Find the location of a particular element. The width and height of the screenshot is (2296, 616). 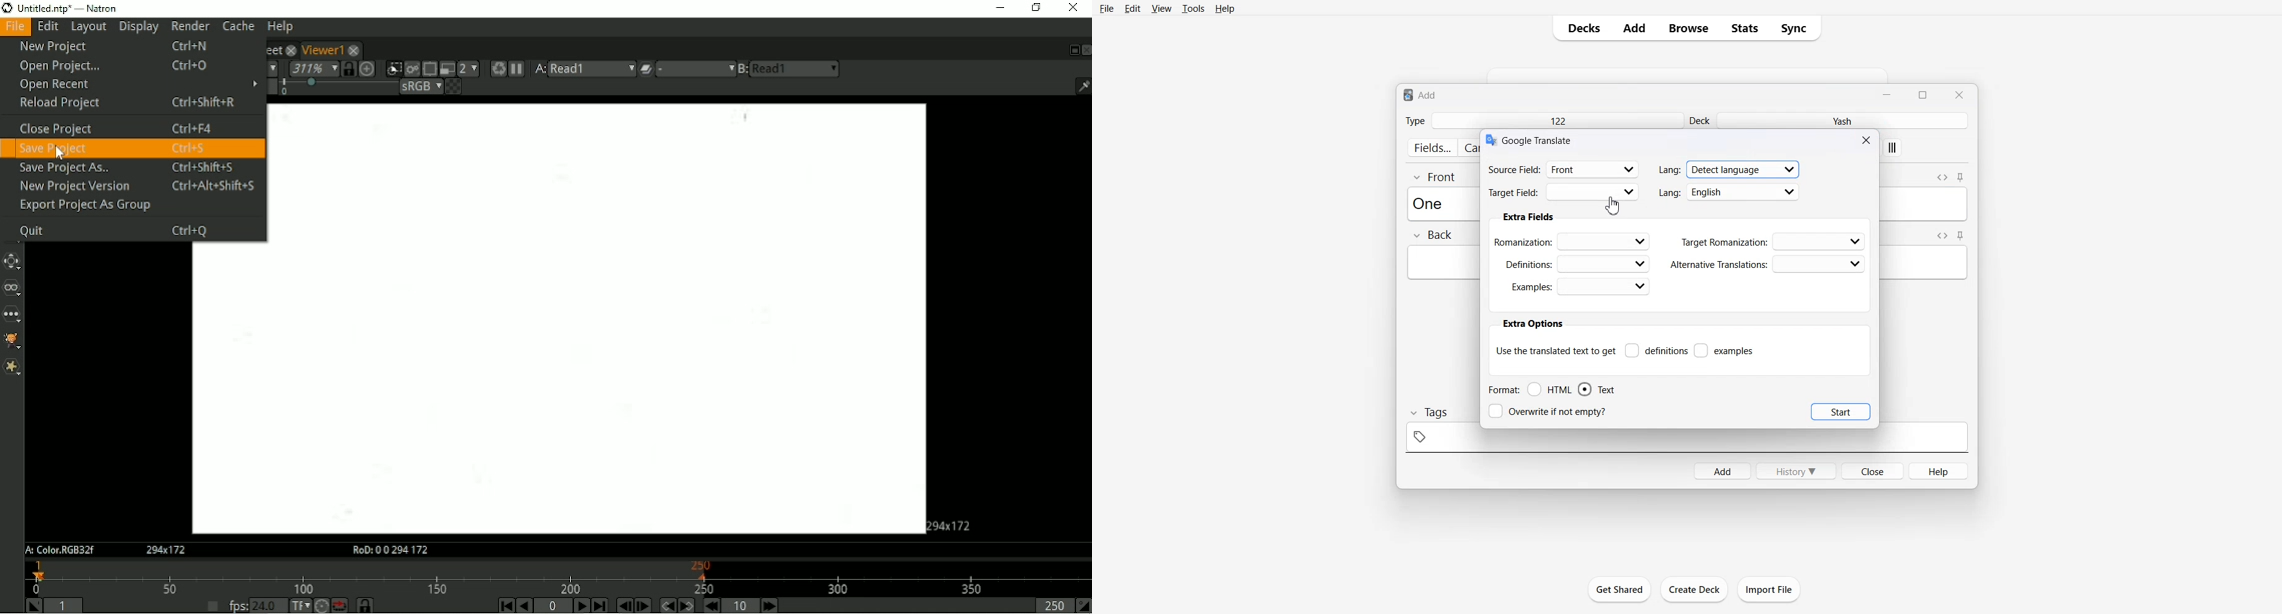

Text is located at coordinates (1597, 389).